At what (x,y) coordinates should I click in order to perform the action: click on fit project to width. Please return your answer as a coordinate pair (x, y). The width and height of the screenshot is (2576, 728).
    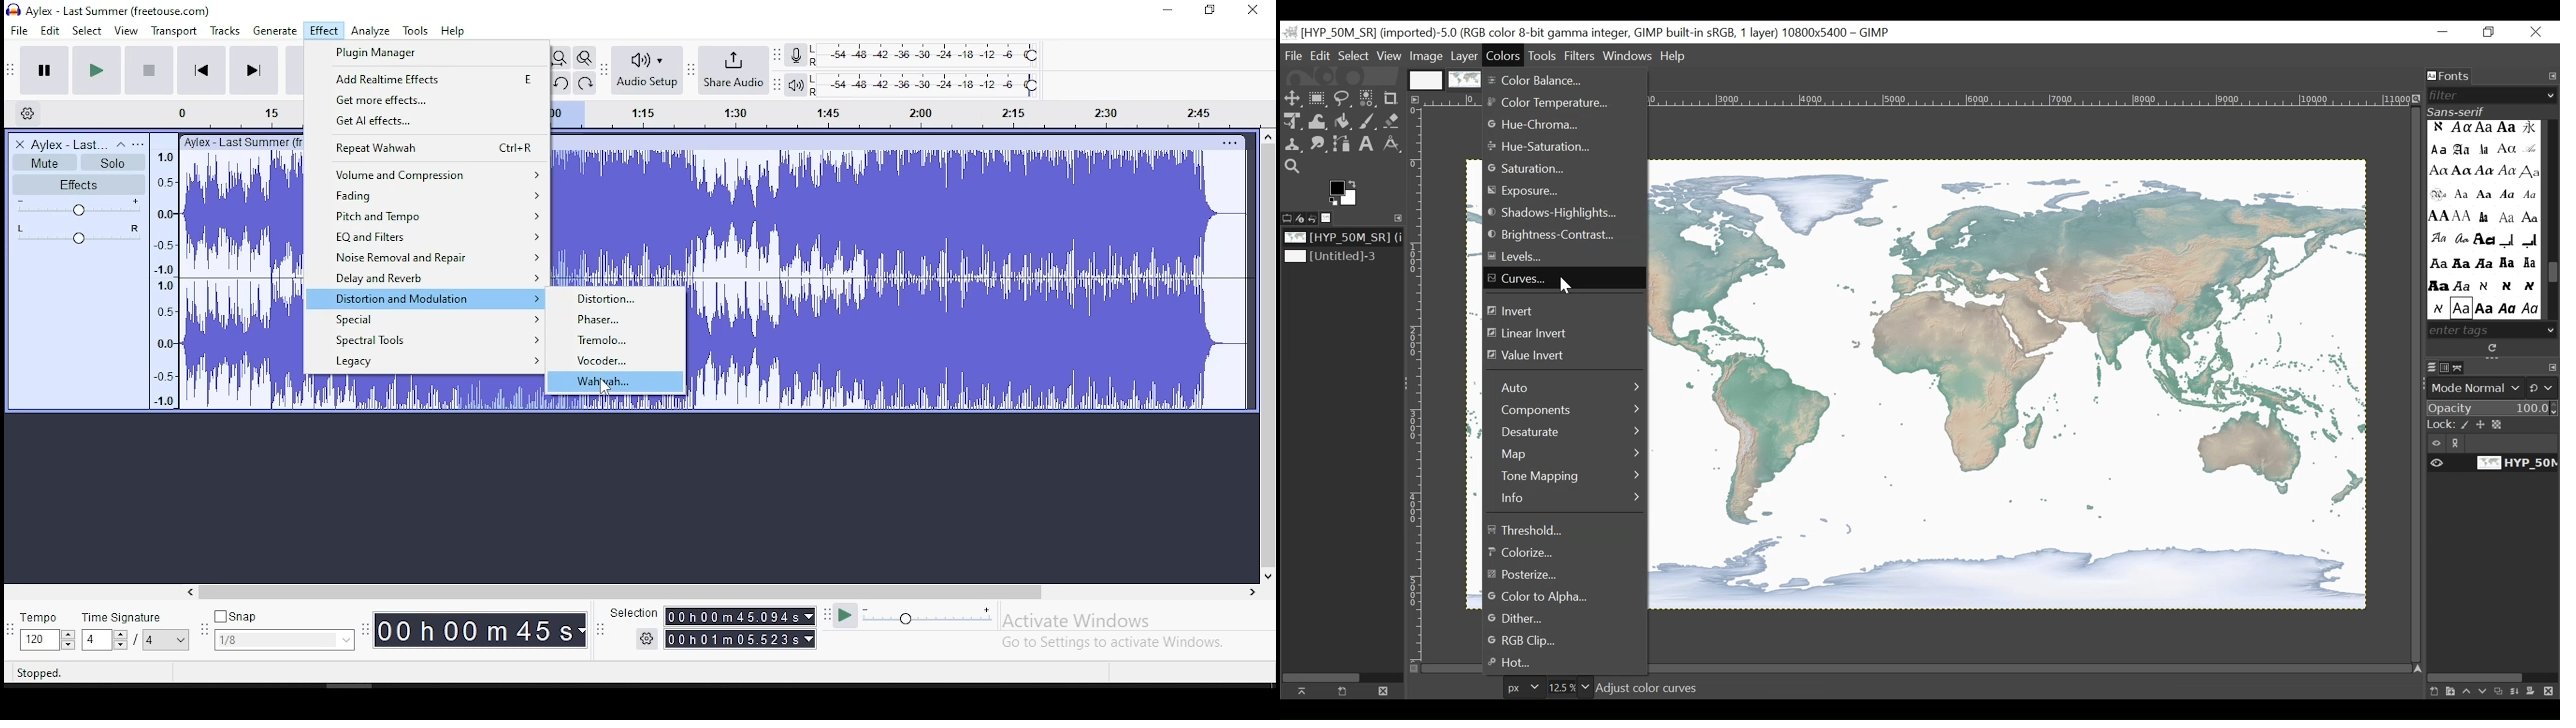
    Looking at the image, I should click on (561, 57).